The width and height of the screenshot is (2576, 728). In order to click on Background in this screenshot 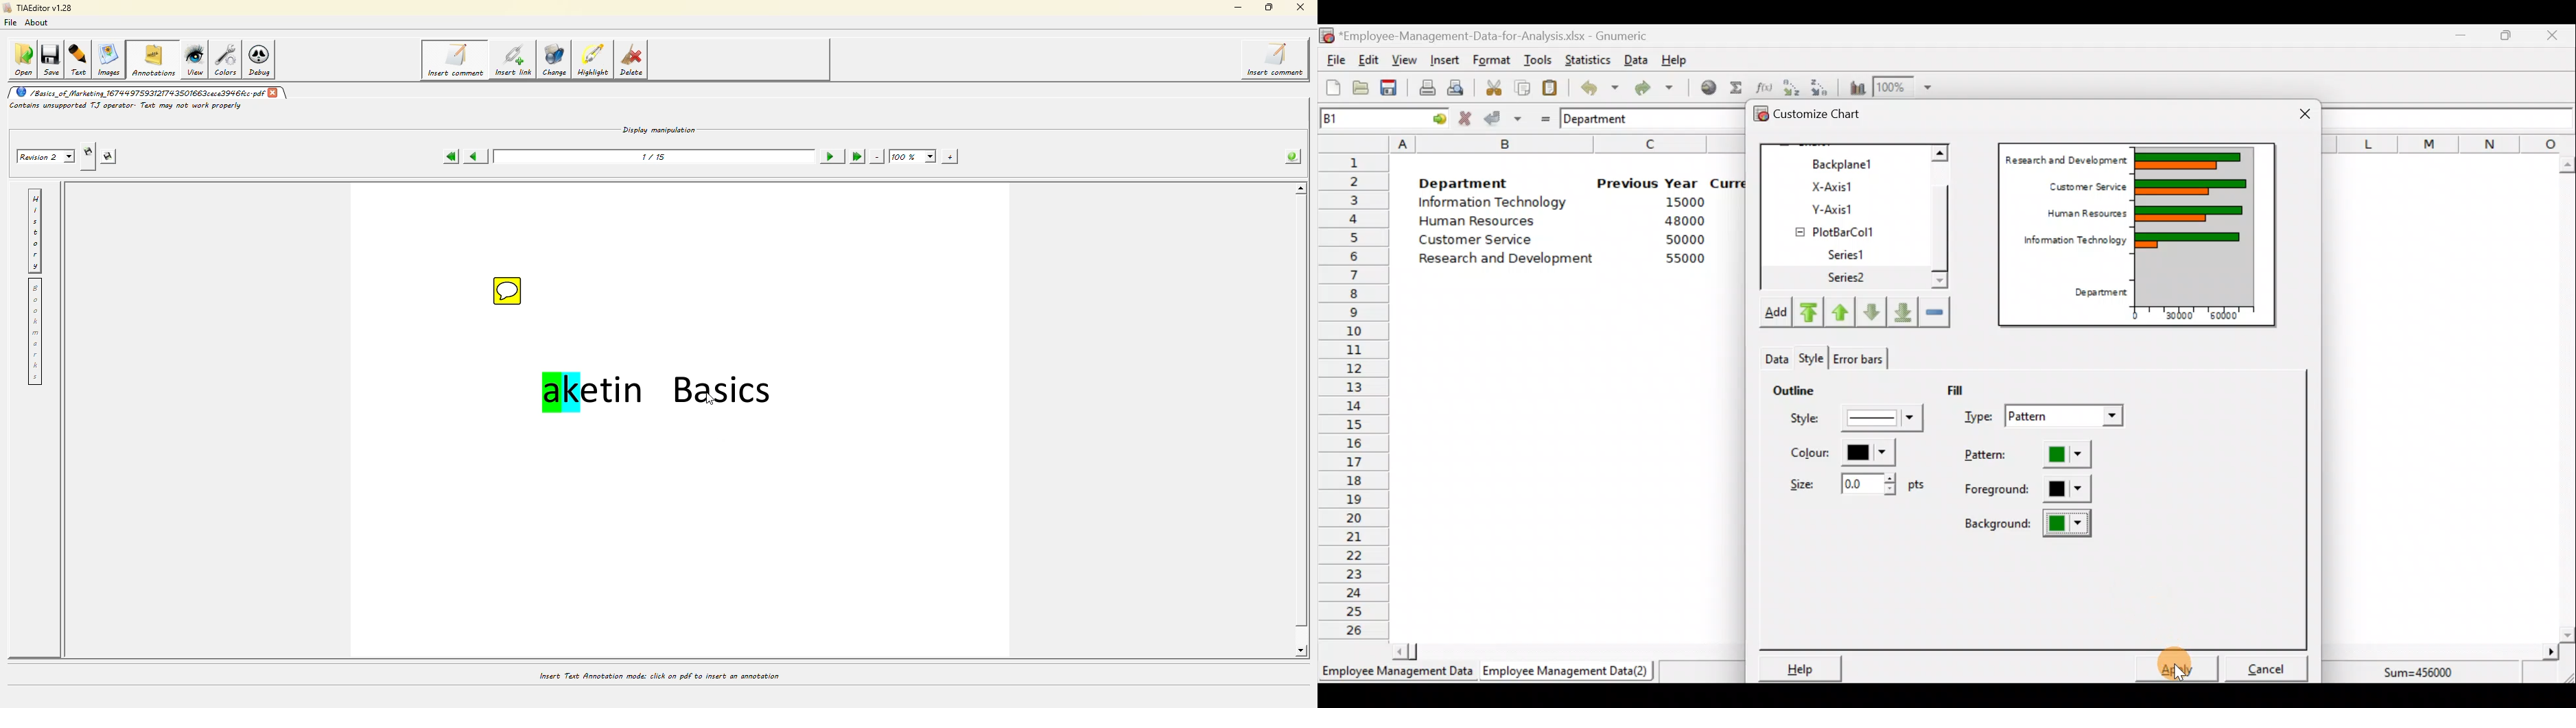, I will do `click(2030, 523)`.